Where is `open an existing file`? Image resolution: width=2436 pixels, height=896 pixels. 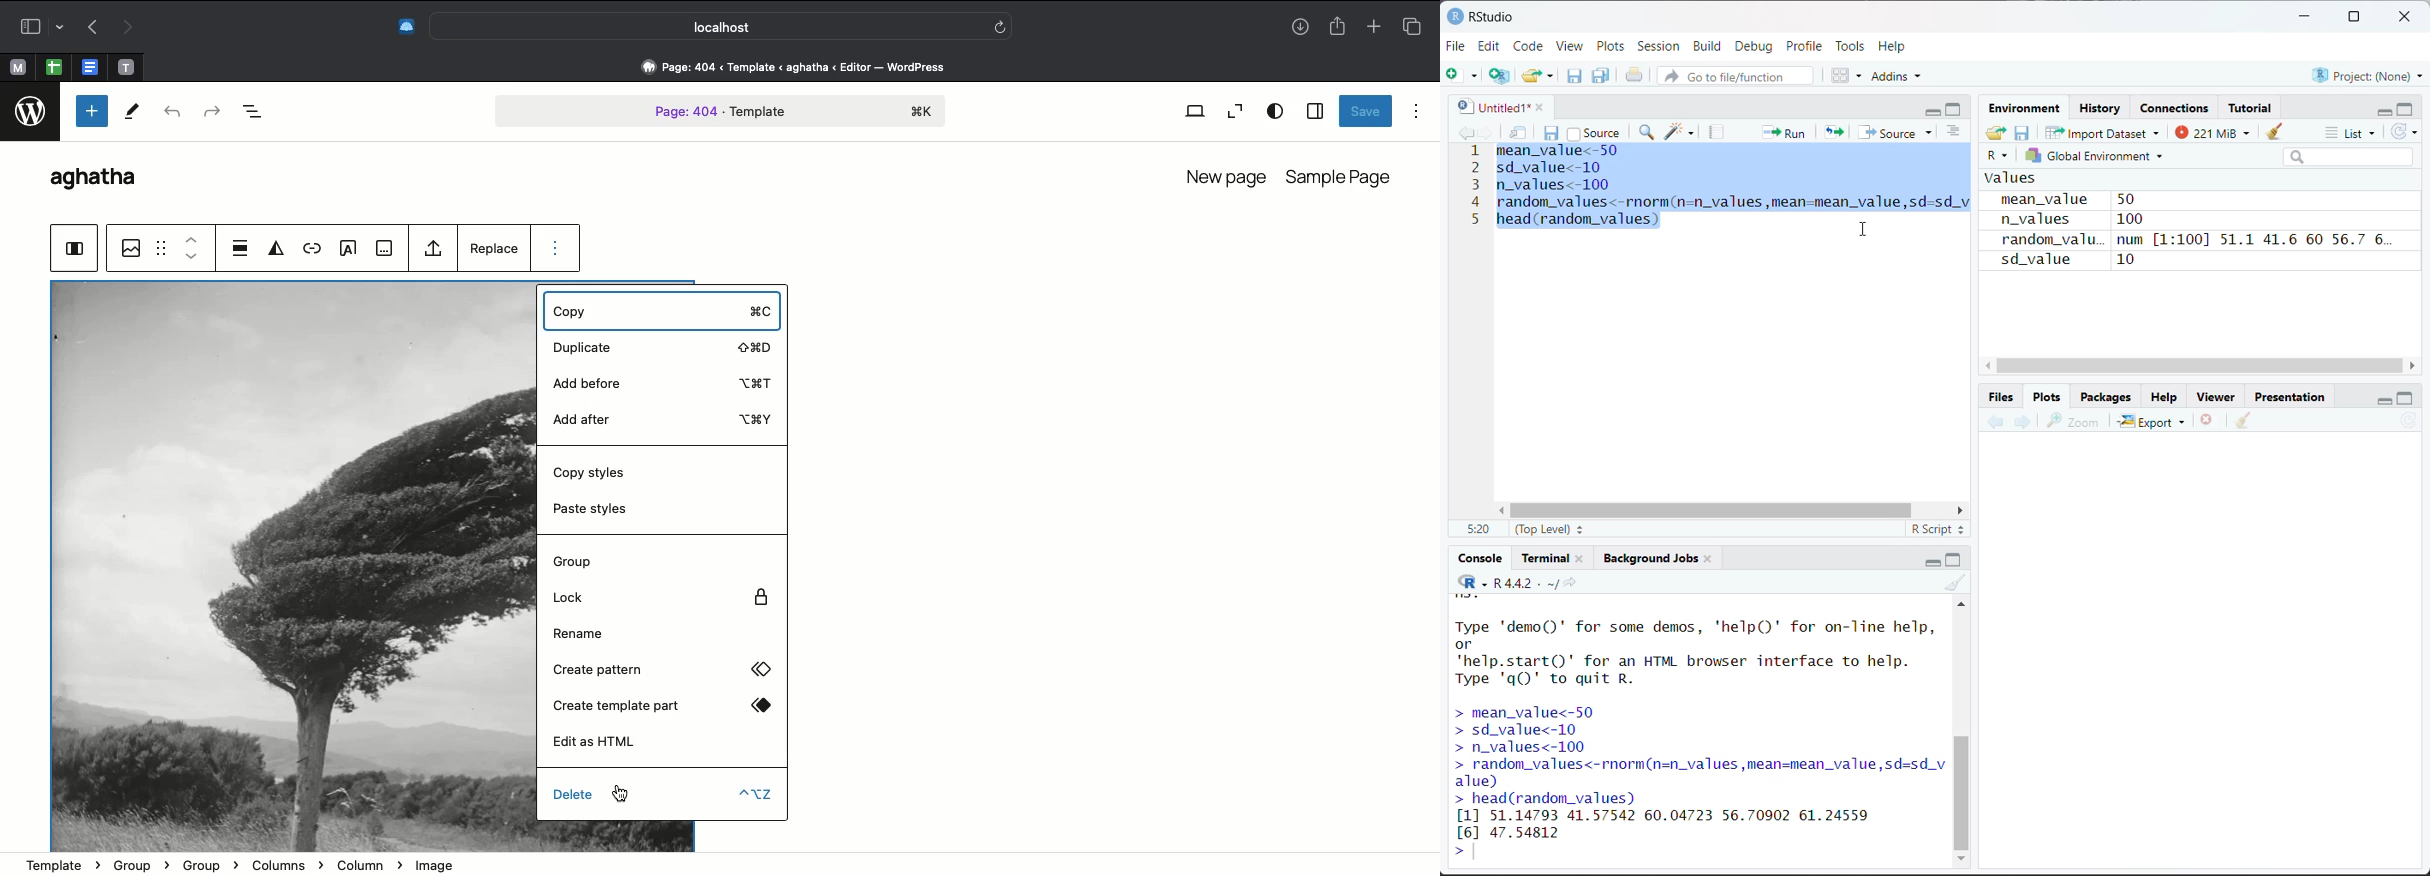 open an existing file is located at coordinates (1532, 73).